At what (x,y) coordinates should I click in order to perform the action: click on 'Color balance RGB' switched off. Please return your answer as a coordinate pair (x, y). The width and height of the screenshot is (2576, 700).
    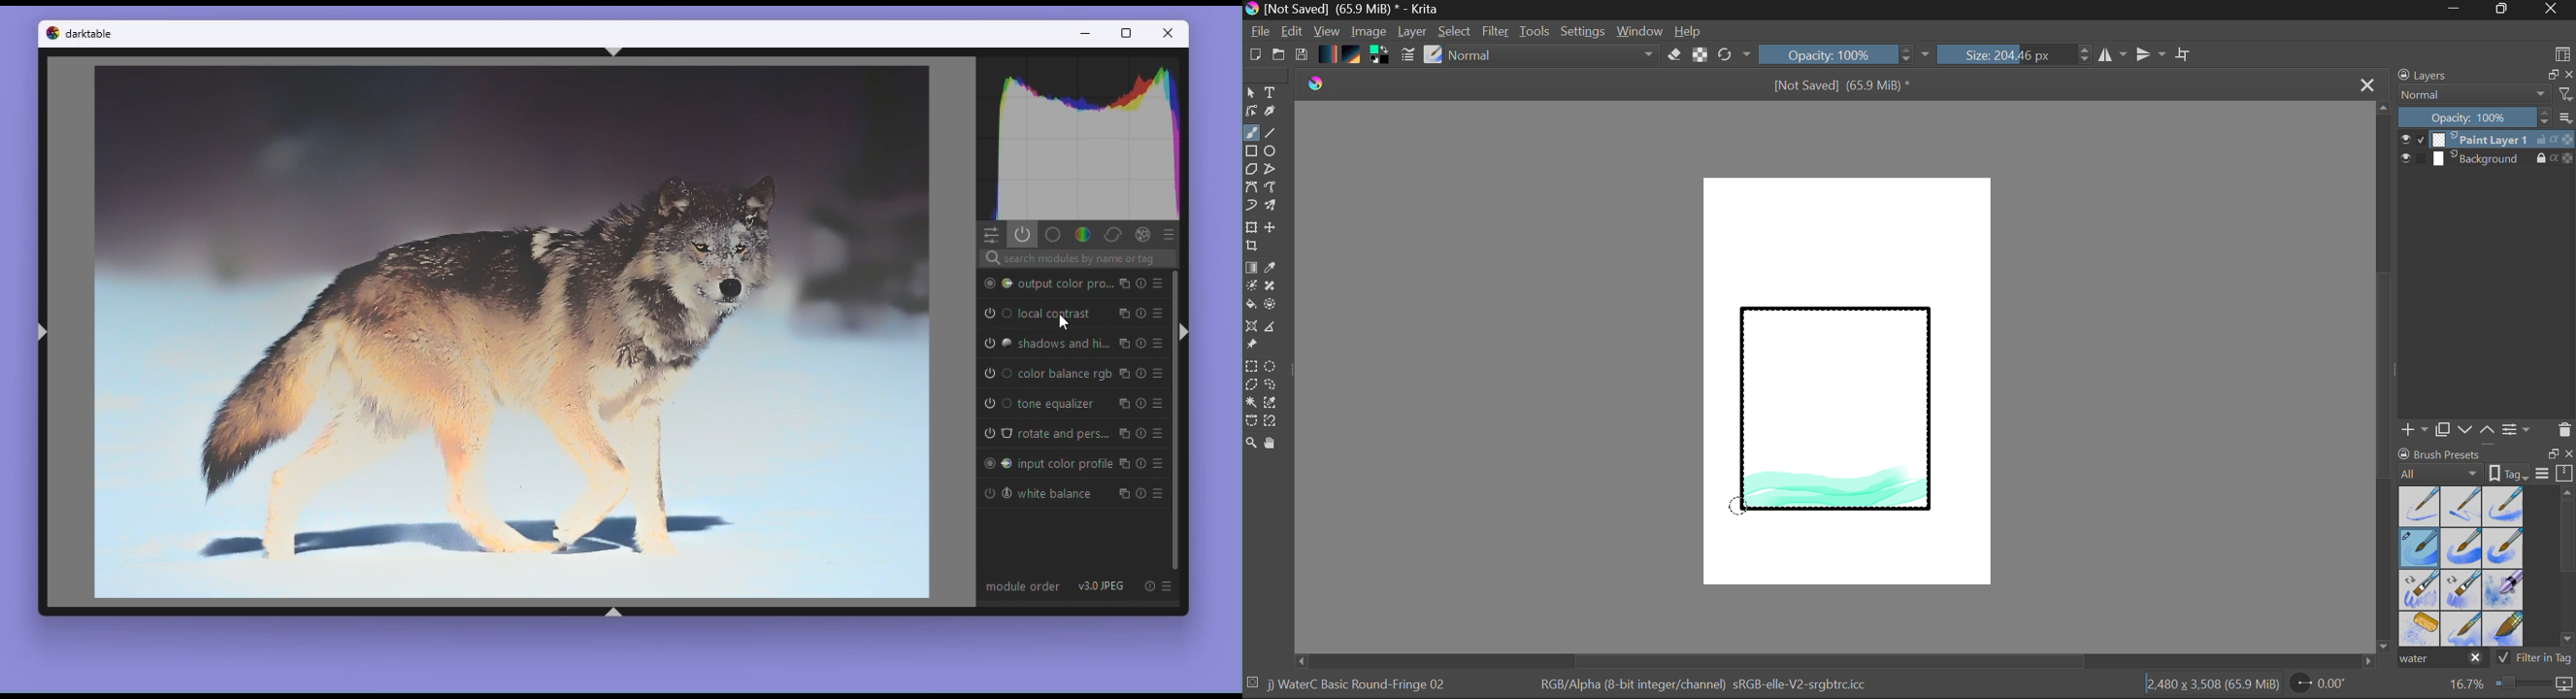
    Looking at the image, I should click on (994, 373).